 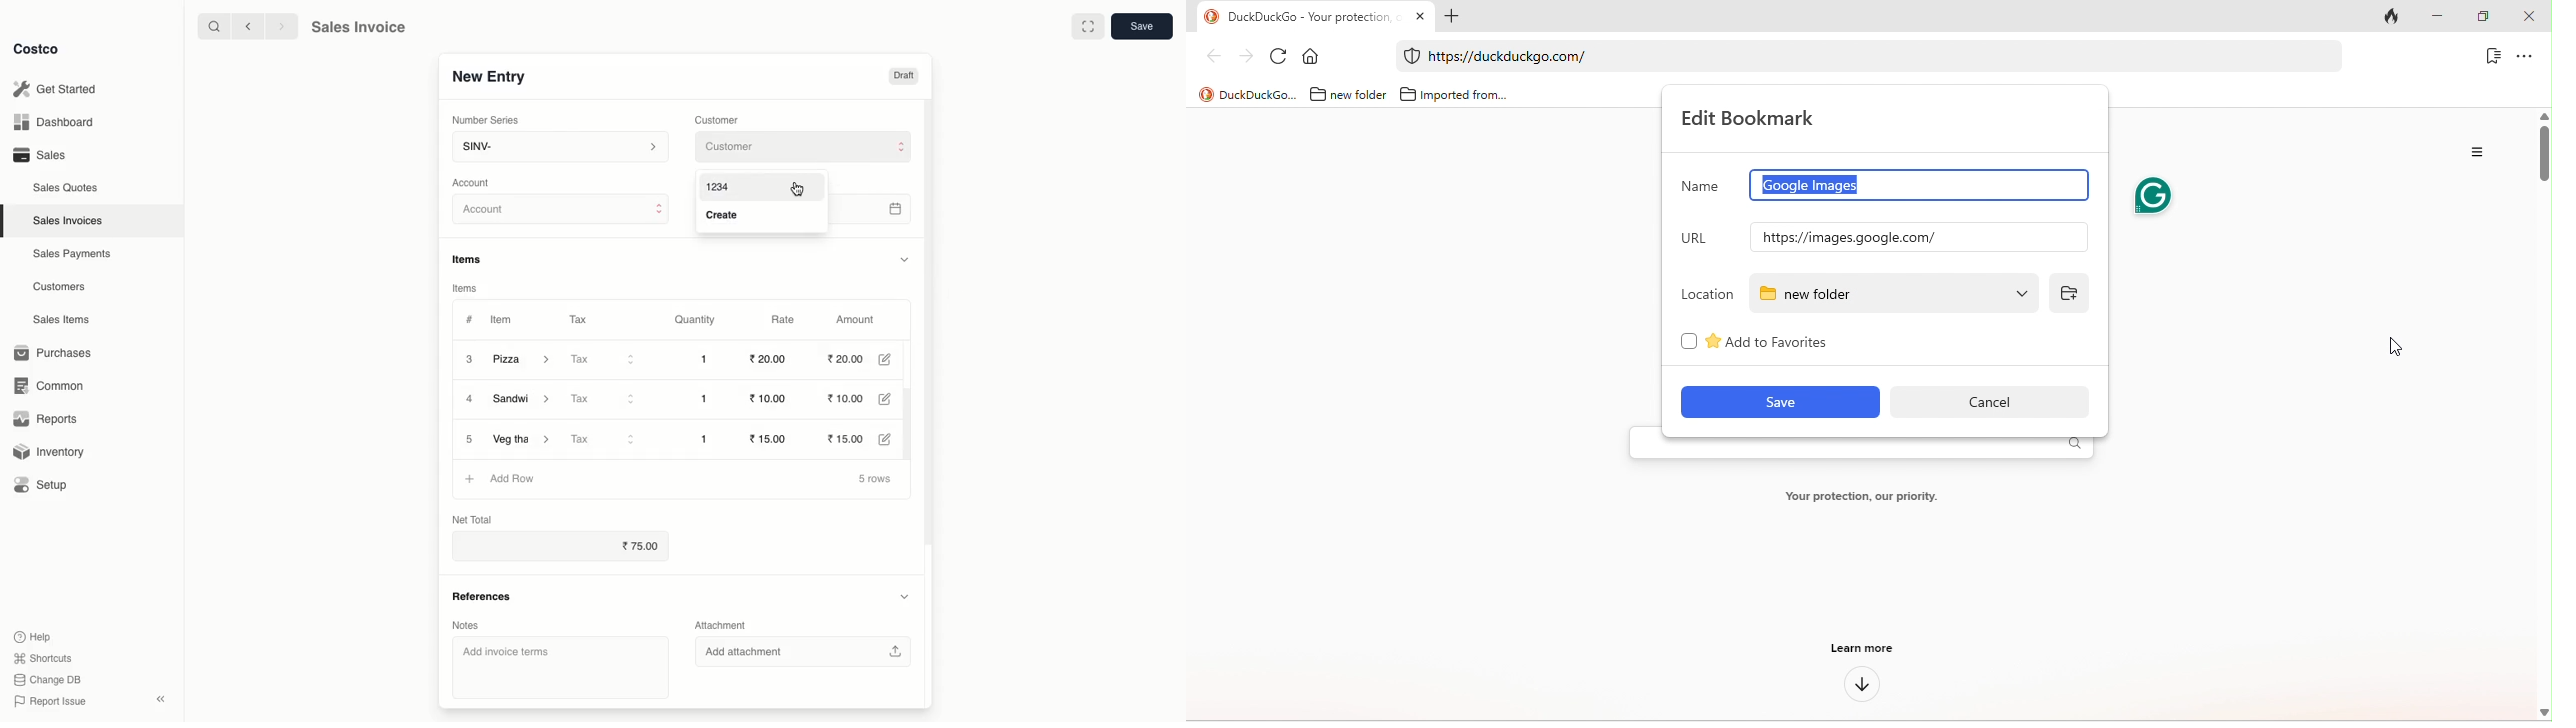 What do you see at coordinates (470, 318) in the screenshot?
I see `#` at bounding box center [470, 318].